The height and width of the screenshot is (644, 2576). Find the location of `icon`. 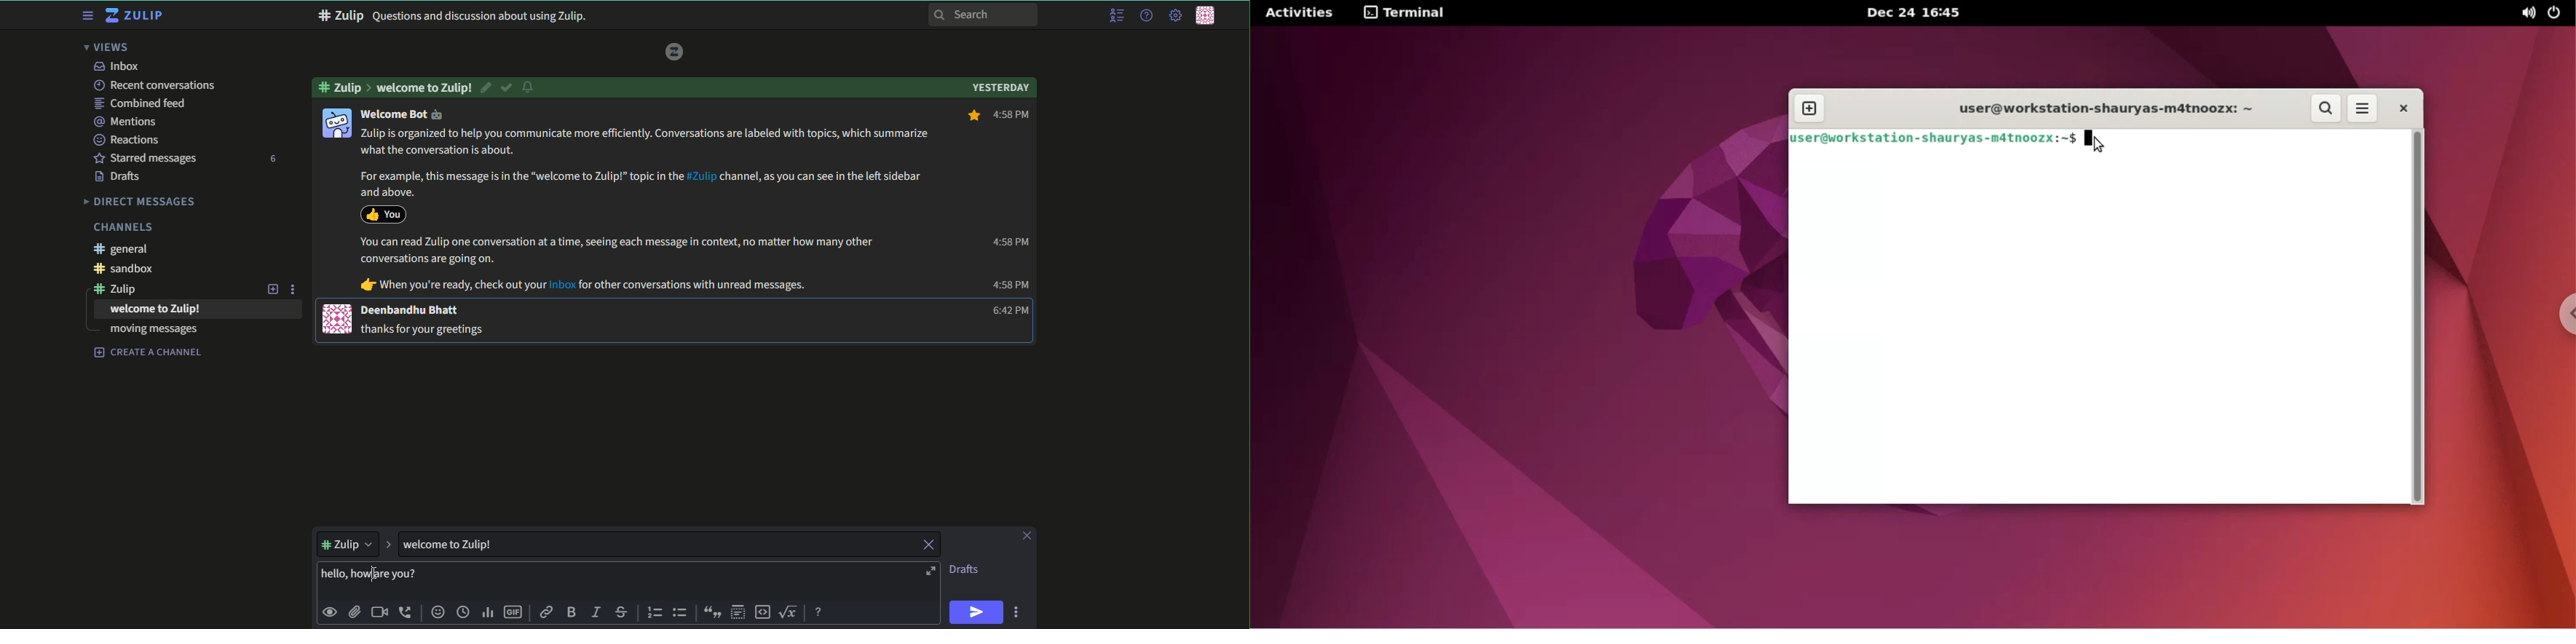

icon is located at coordinates (383, 213).